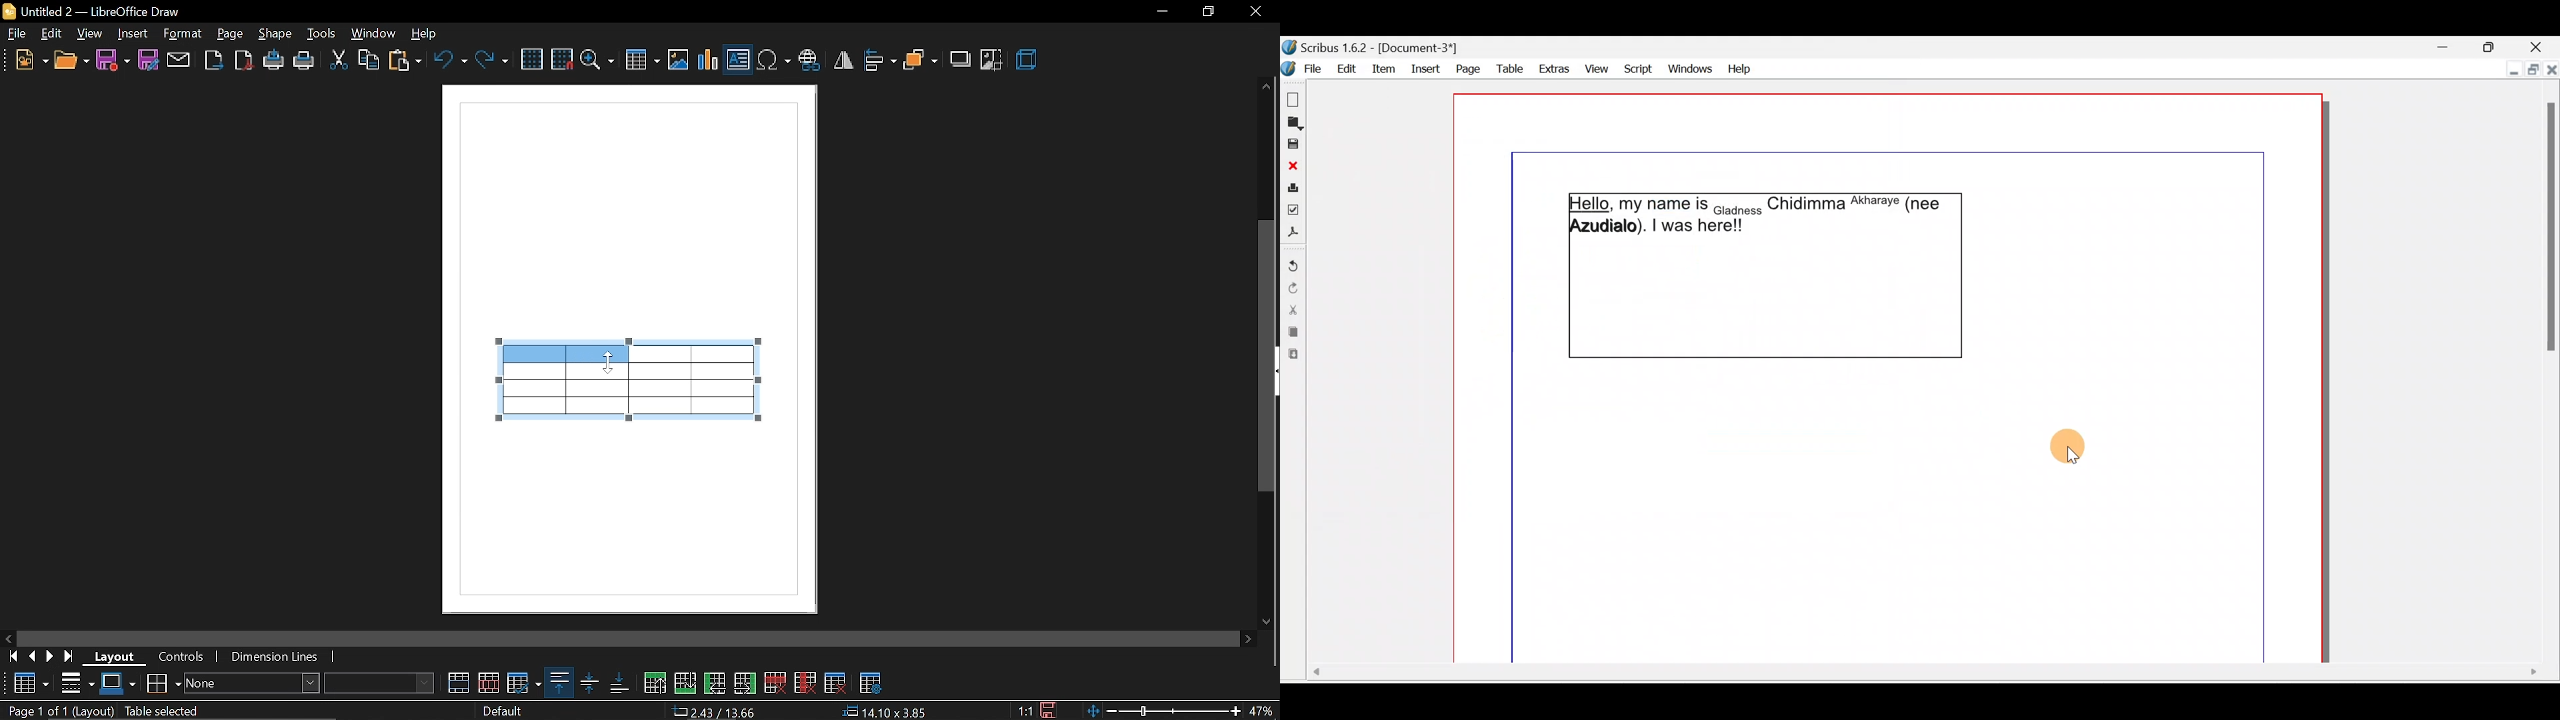 The height and width of the screenshot is (728, 2576). Describe the element at coordinates (1293, 98) in the screenshot. I see `New` at that location.